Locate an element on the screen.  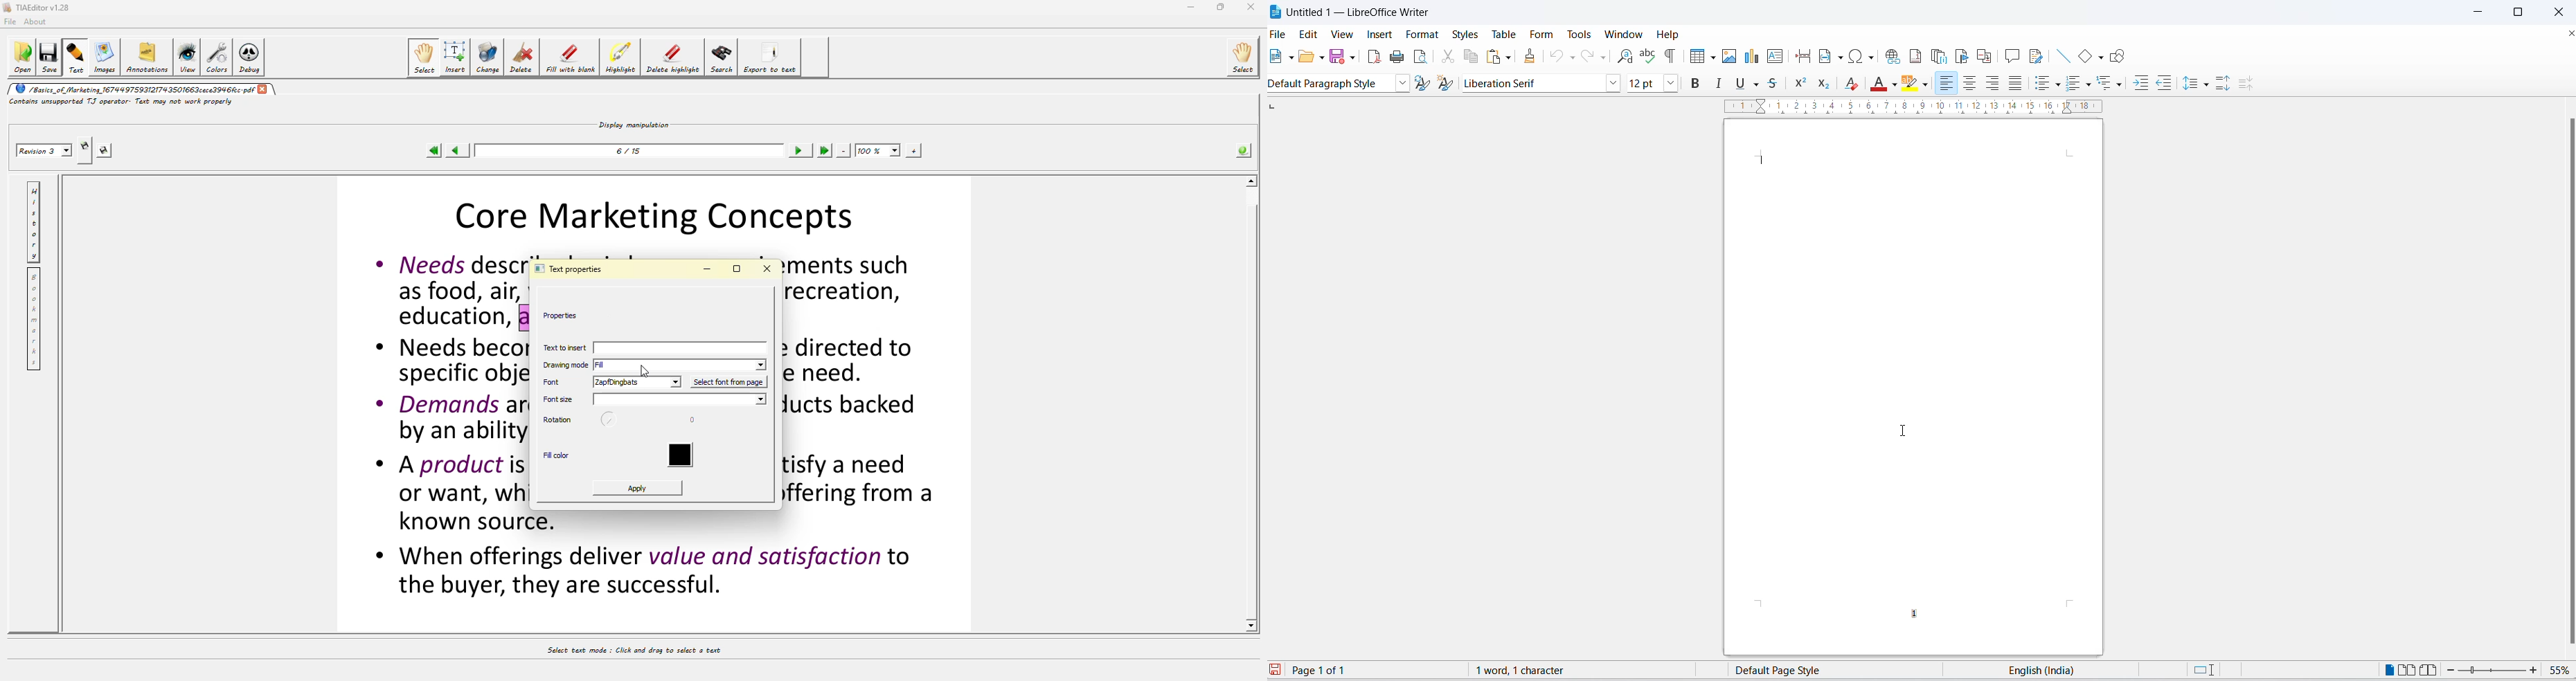
selection style is located at coordinates (2201, 669).